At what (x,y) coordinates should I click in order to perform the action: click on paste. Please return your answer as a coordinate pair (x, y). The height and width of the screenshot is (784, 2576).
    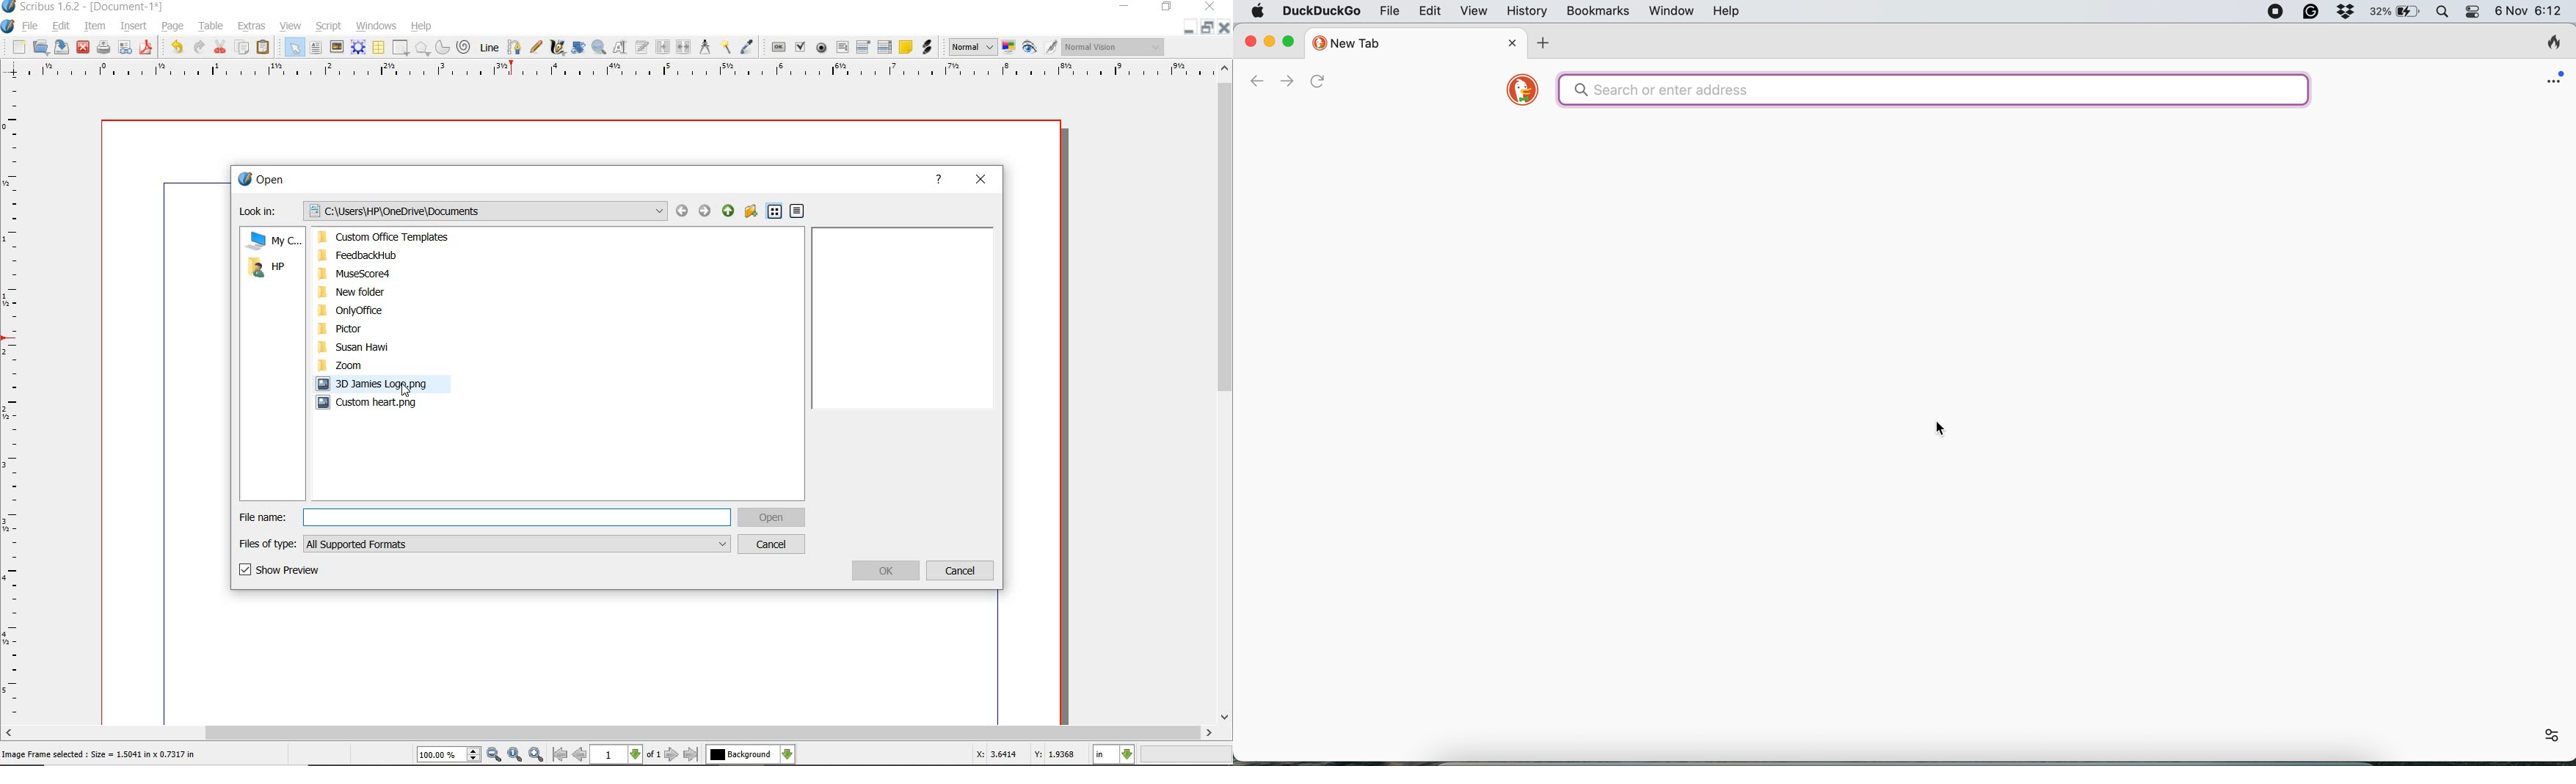
    Looking at the image, I should click on (263, 47).